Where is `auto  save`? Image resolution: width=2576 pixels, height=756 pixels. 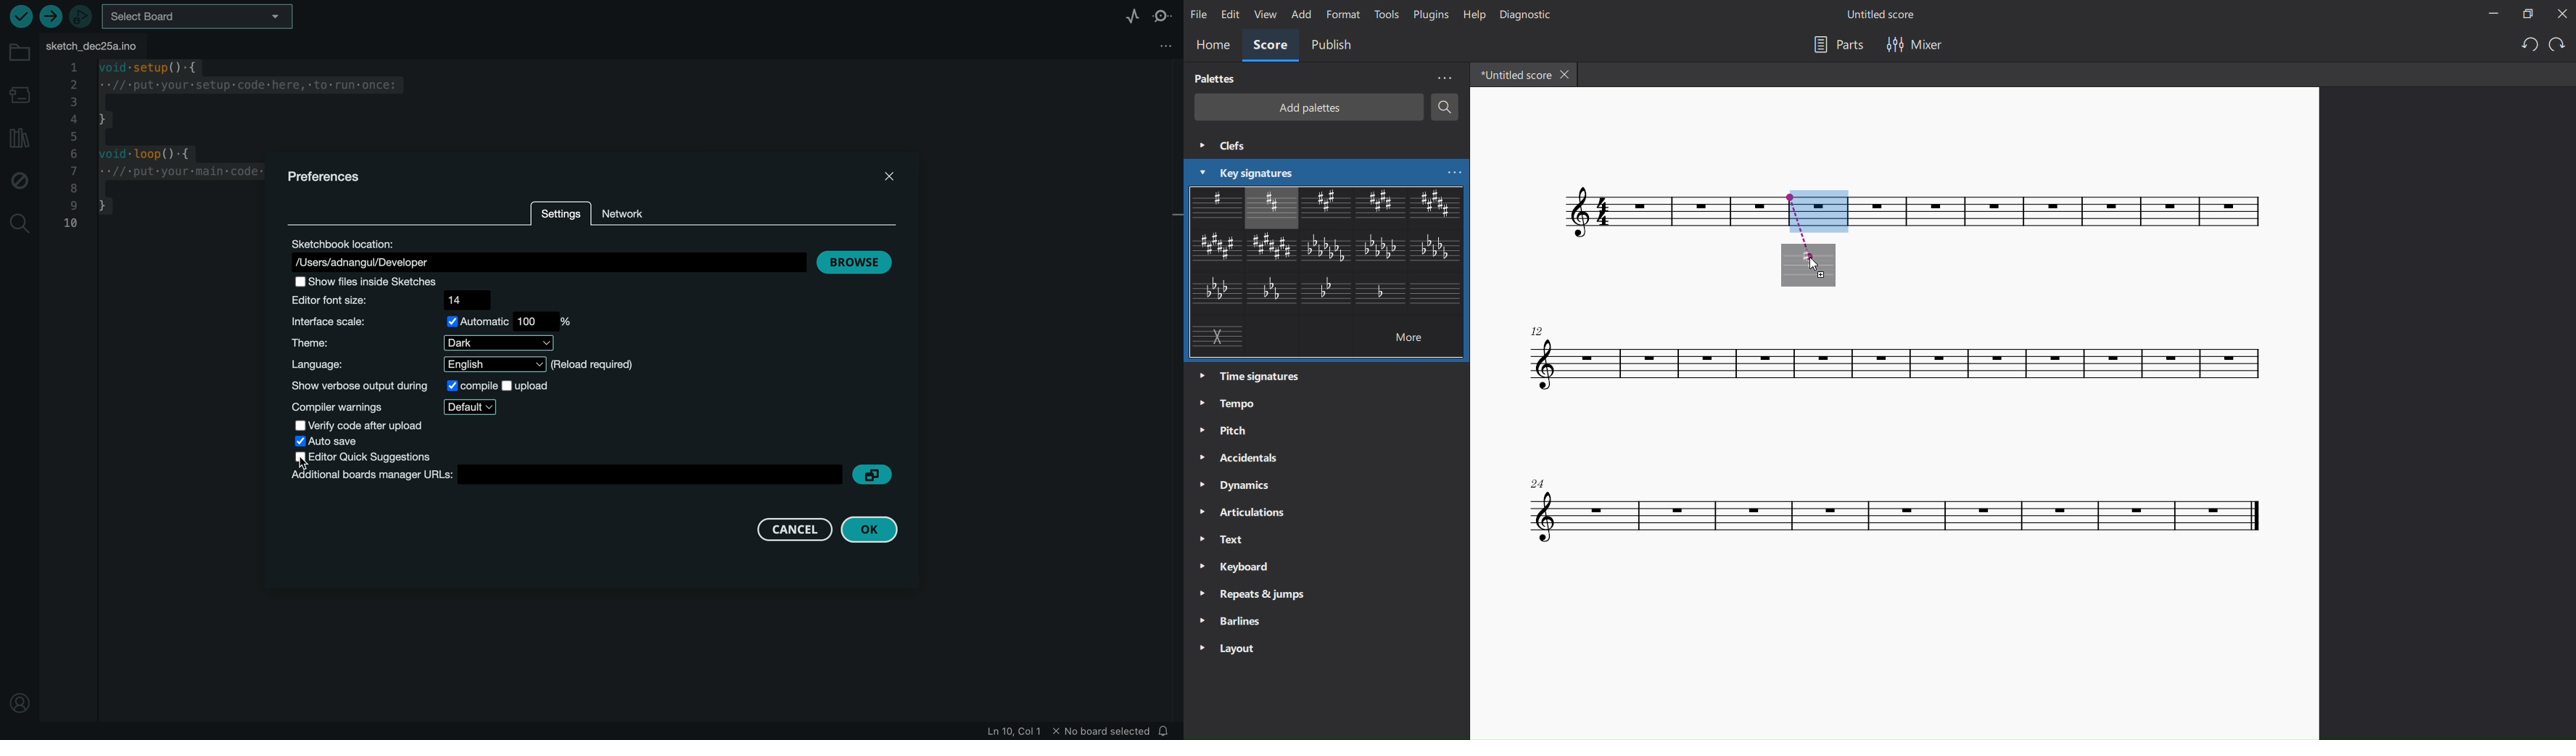 auto  save is located at coordinates (335, 442).